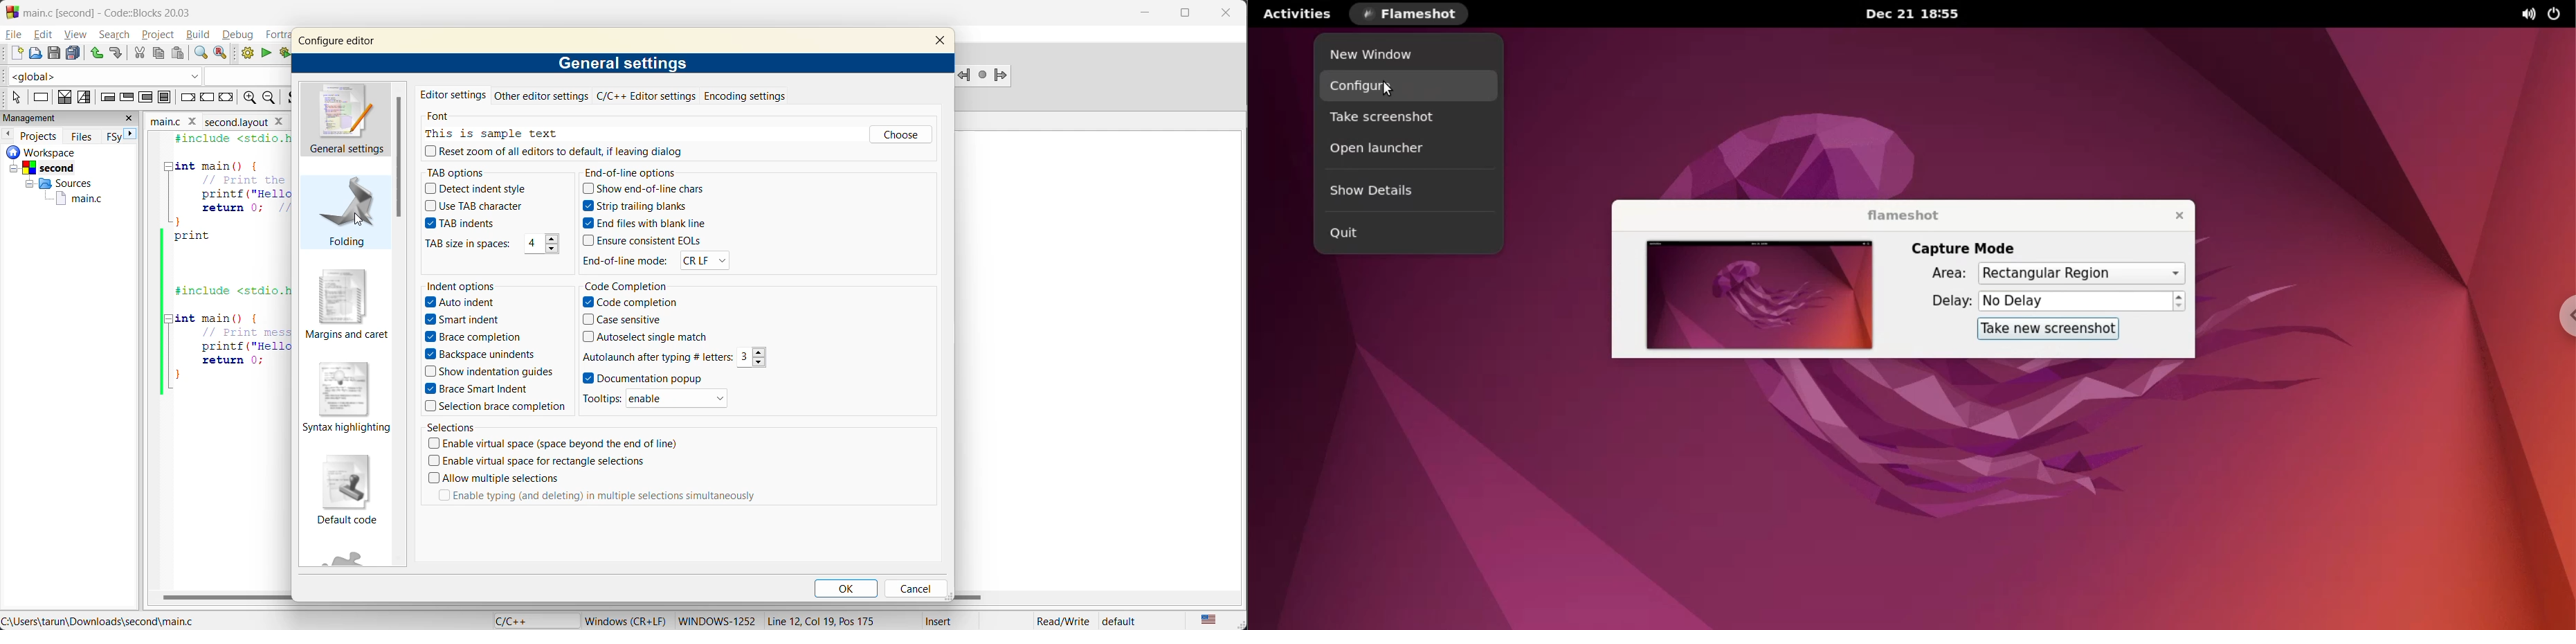 The width and height of the screenshot is (2576, 644). Describe the element at coordinates (826, 618) in the screenshot. I see `Line 12, Col 19, Pos 175` at that location.